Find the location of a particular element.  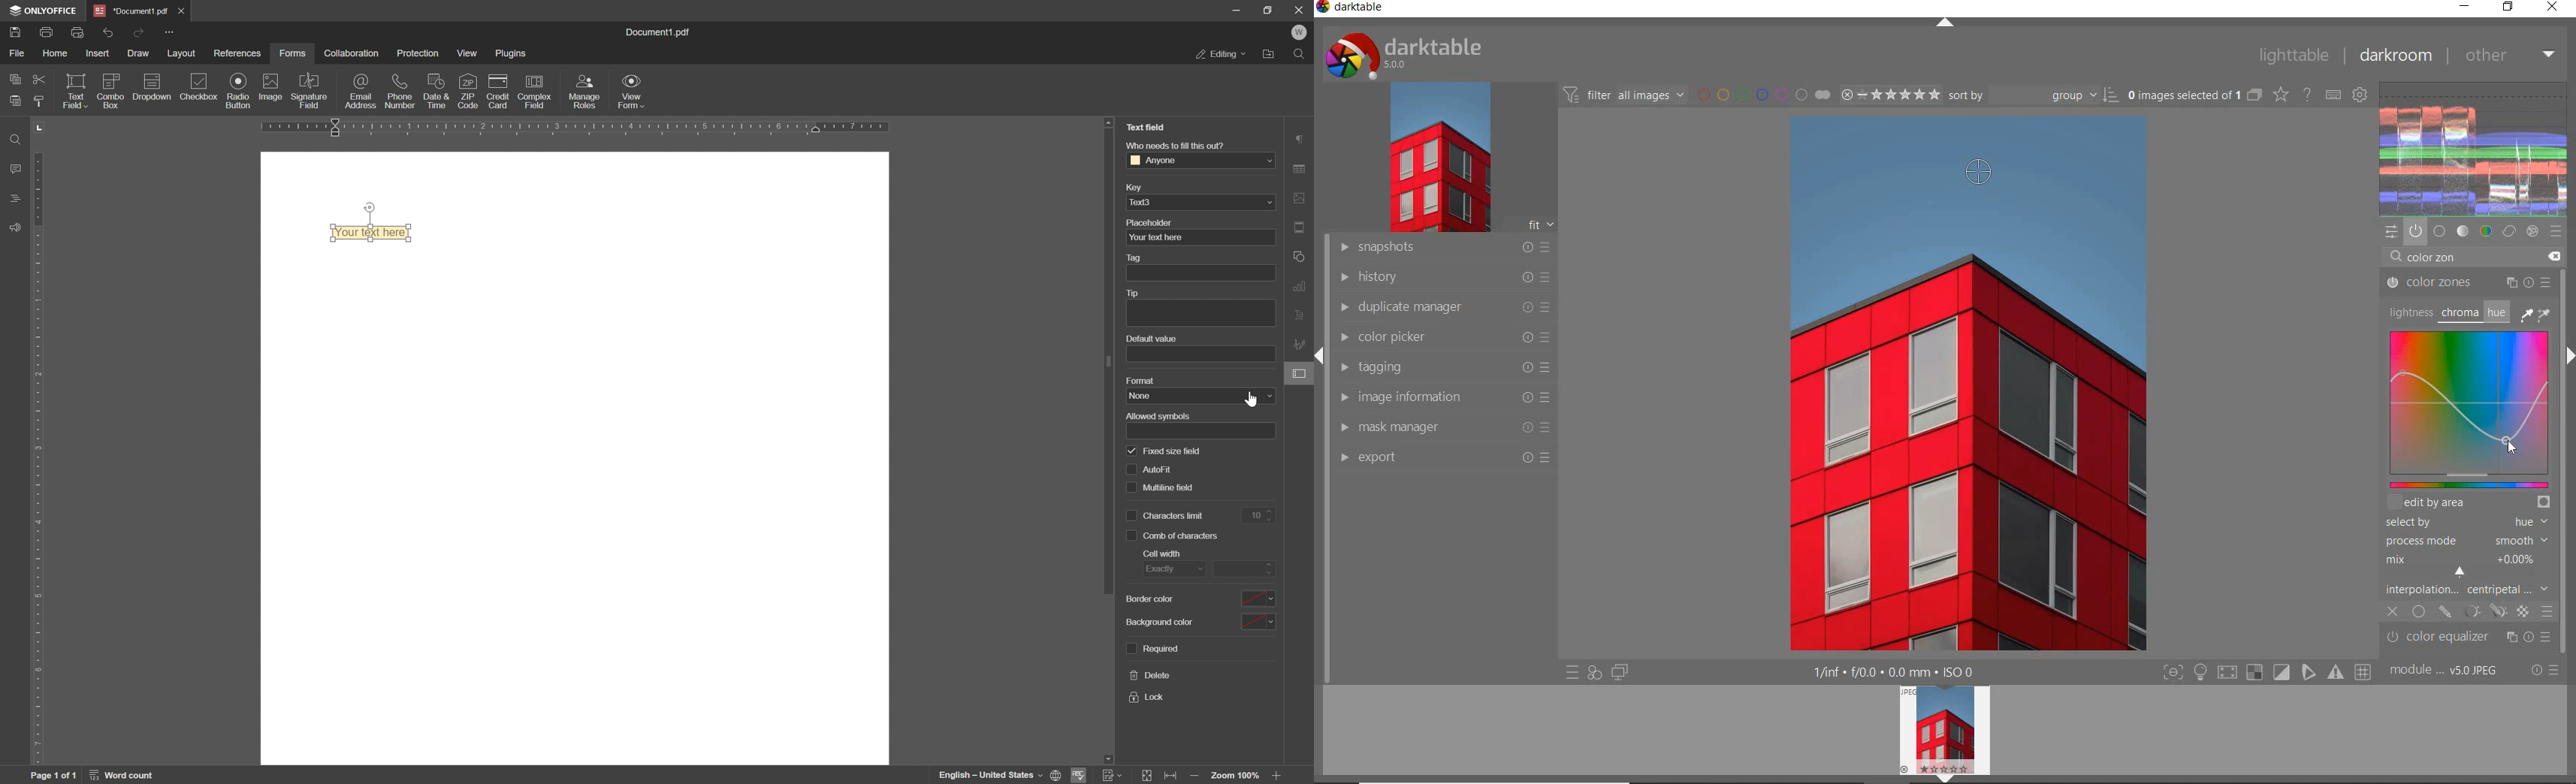

change type of overlays is located at coordinates (2282, 95).